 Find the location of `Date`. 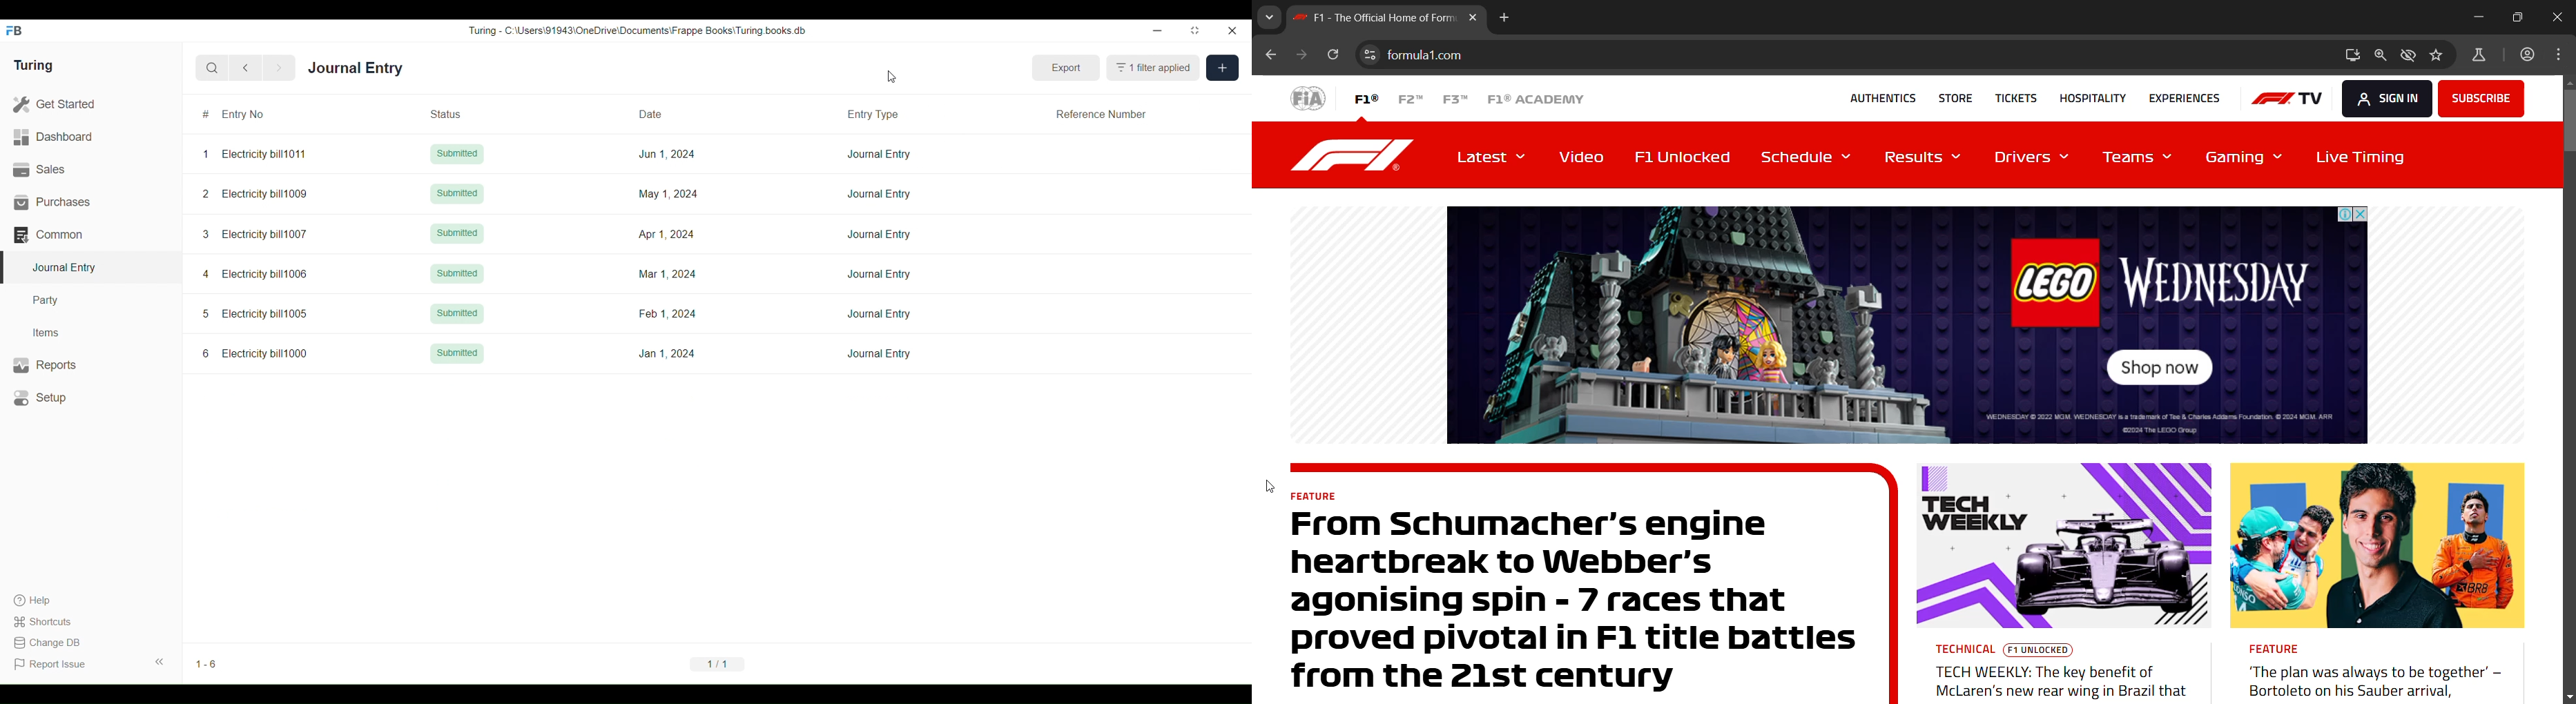

Date is located at coordinates (666, 113).